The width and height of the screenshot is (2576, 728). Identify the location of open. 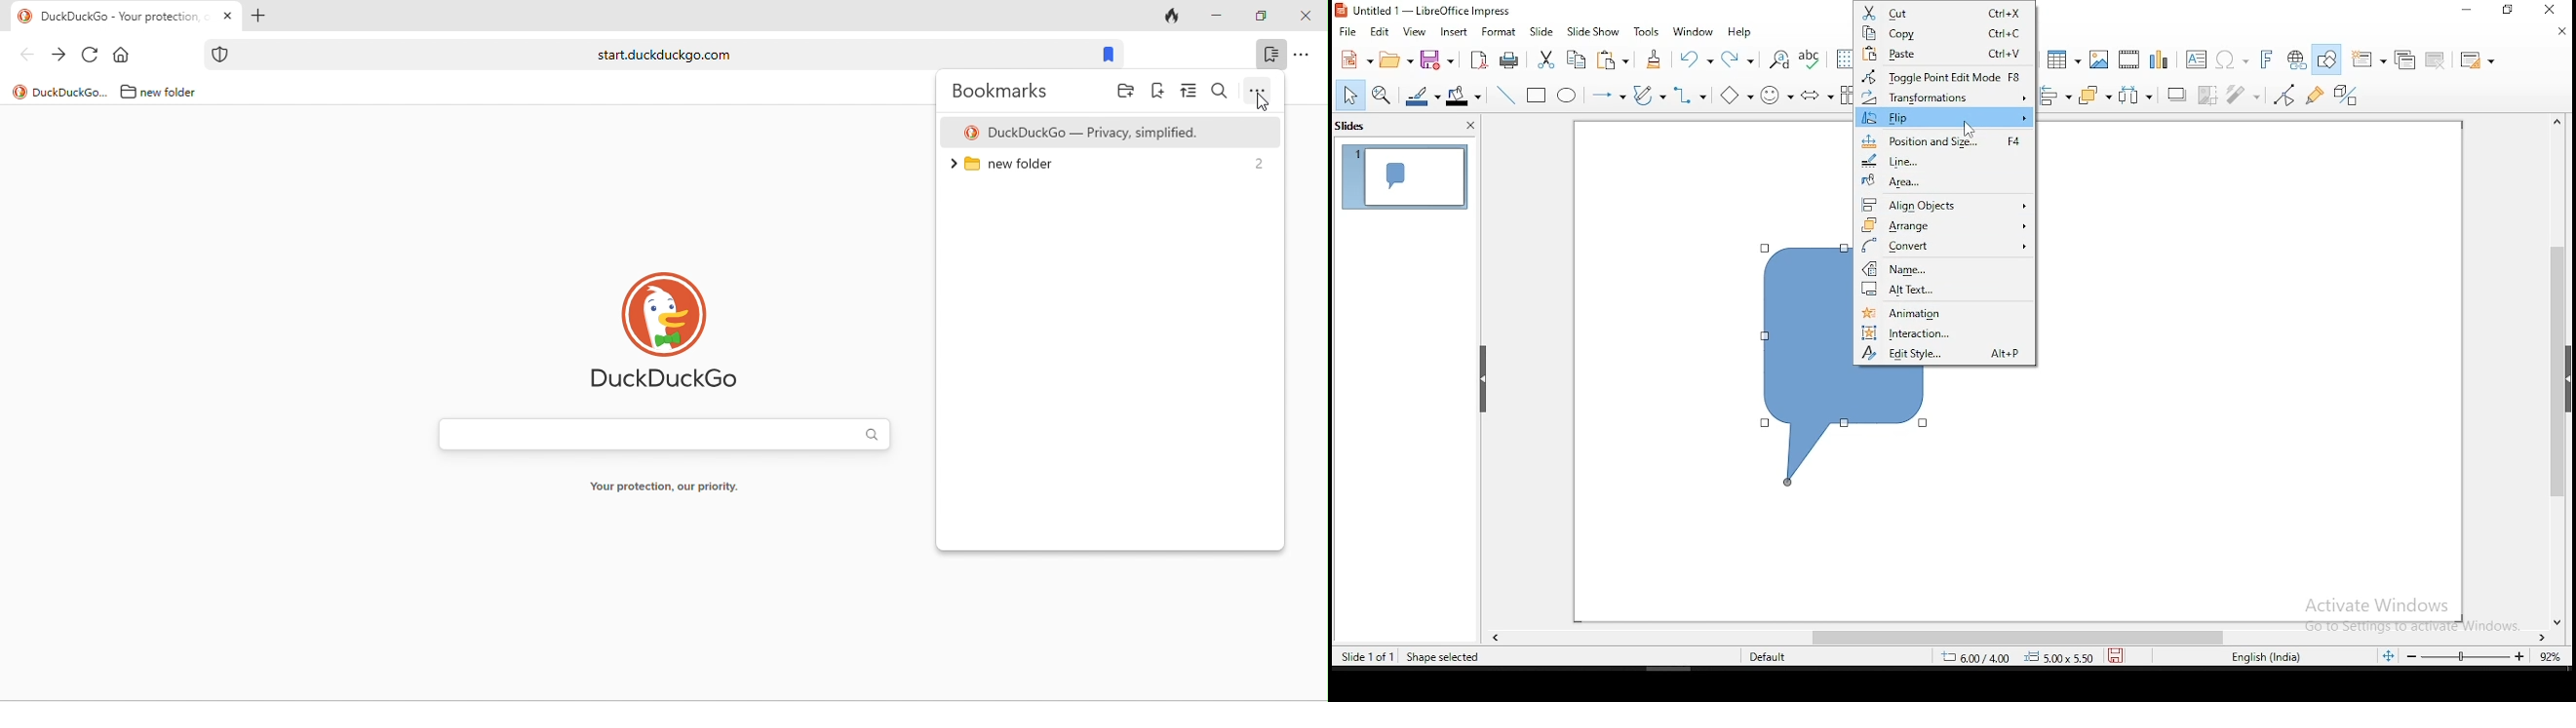
(1395, 59).